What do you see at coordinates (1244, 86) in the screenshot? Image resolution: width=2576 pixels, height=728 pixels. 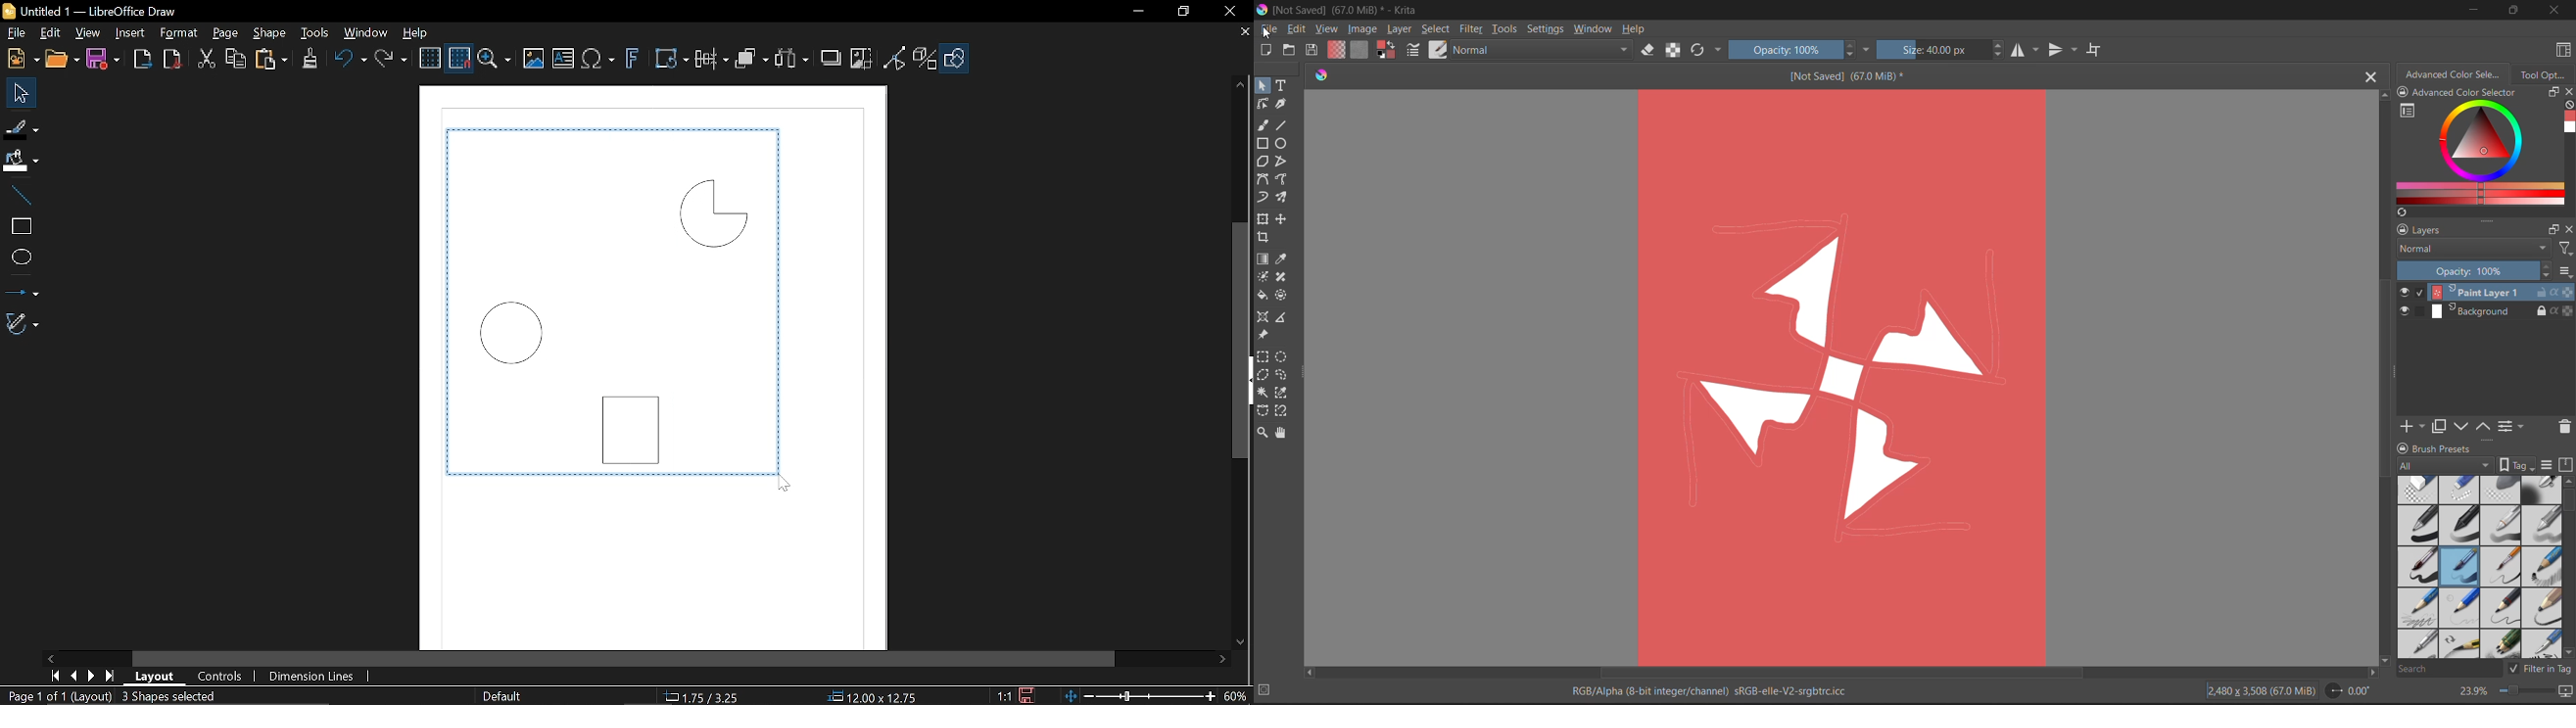 I see `Move up` at bounding box center [1244, 86].